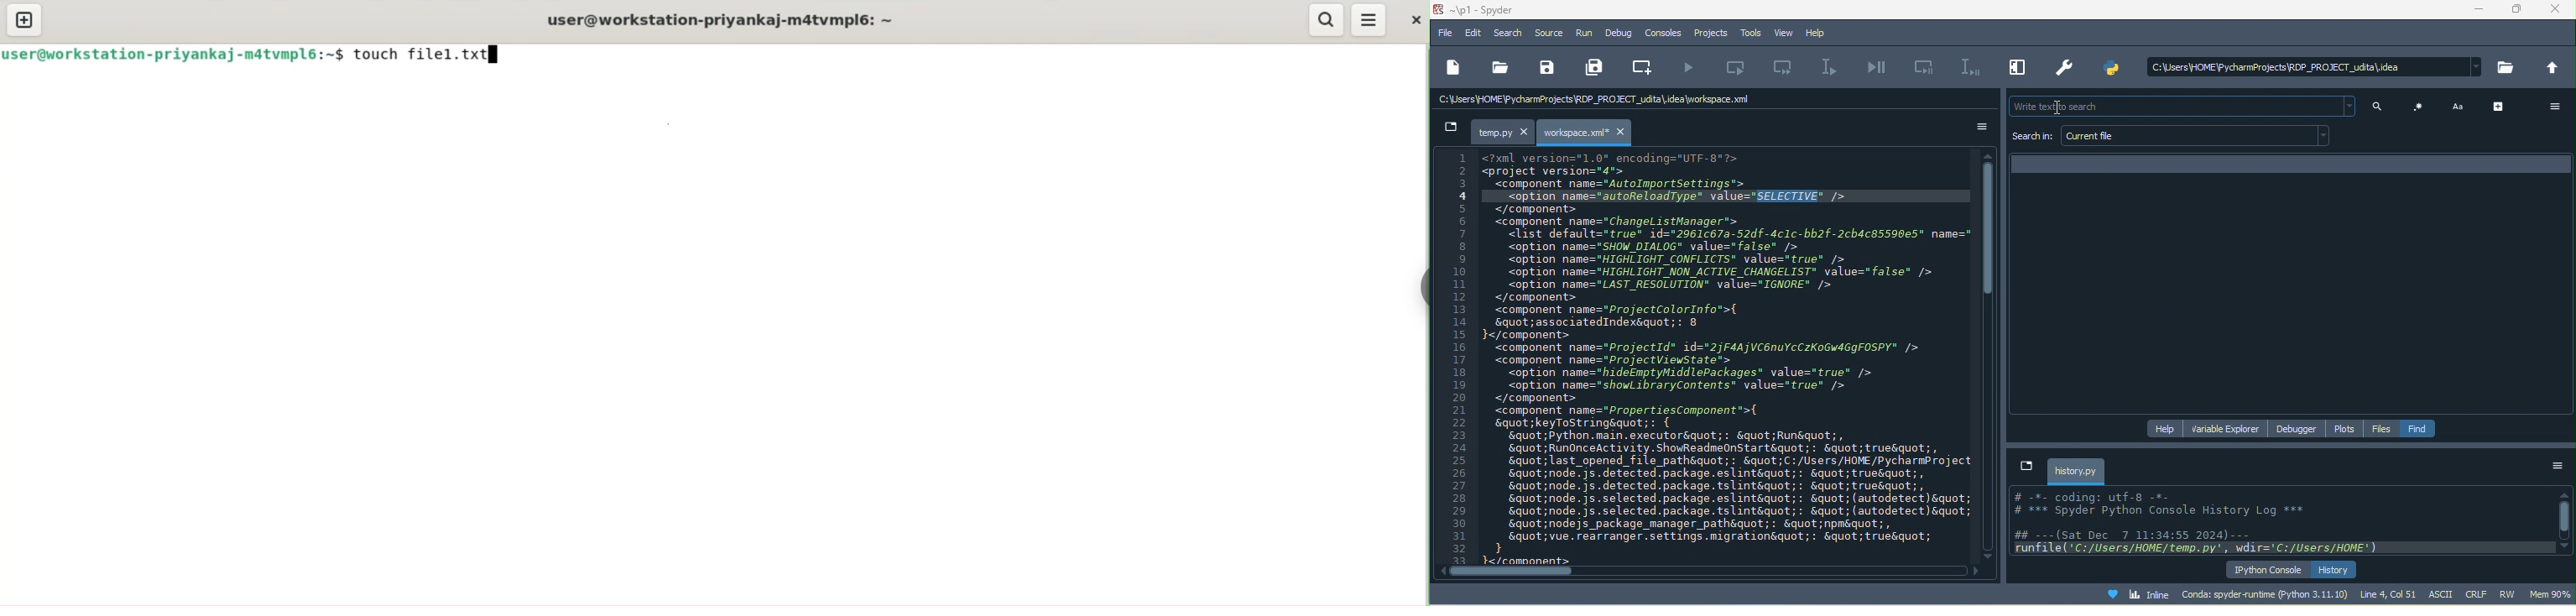 This screenshot has height=616, width=2576. What do you see at coordinates (2419, 428) in the screenshot?
I see `find` at bounding box center [2419, 428].